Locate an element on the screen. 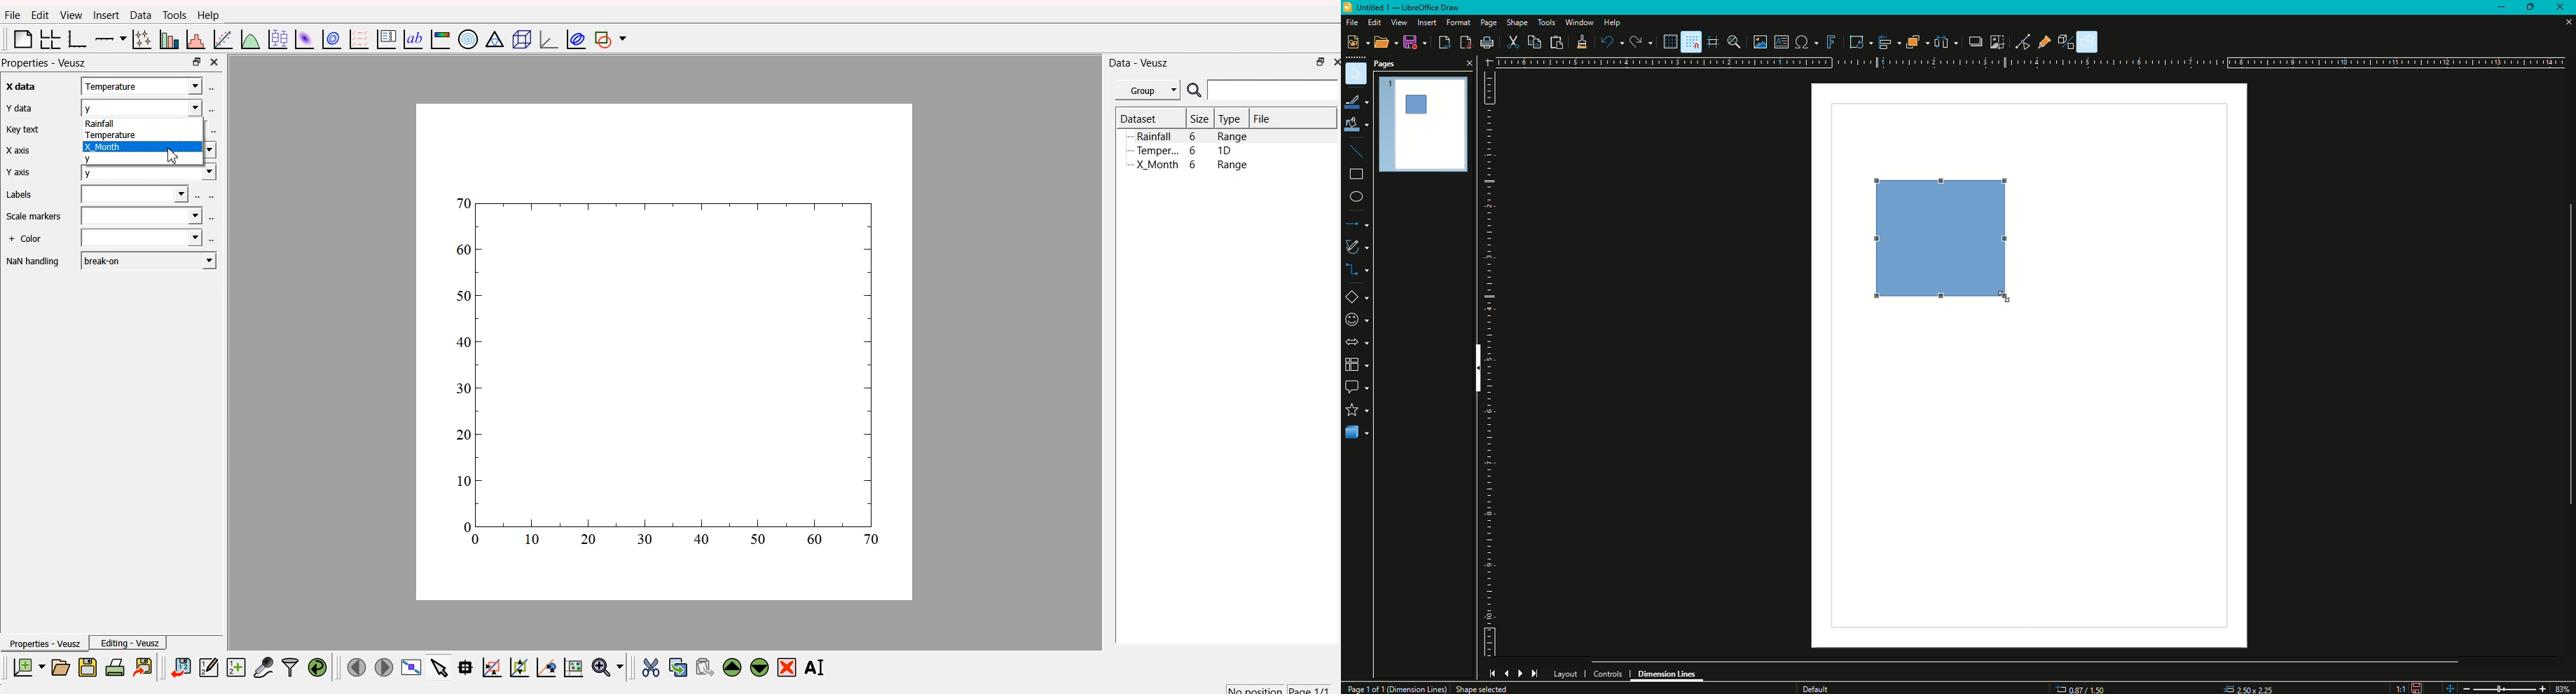 This screenshot has height=700, width=2576. open a document is located at coordinates (60, 666).